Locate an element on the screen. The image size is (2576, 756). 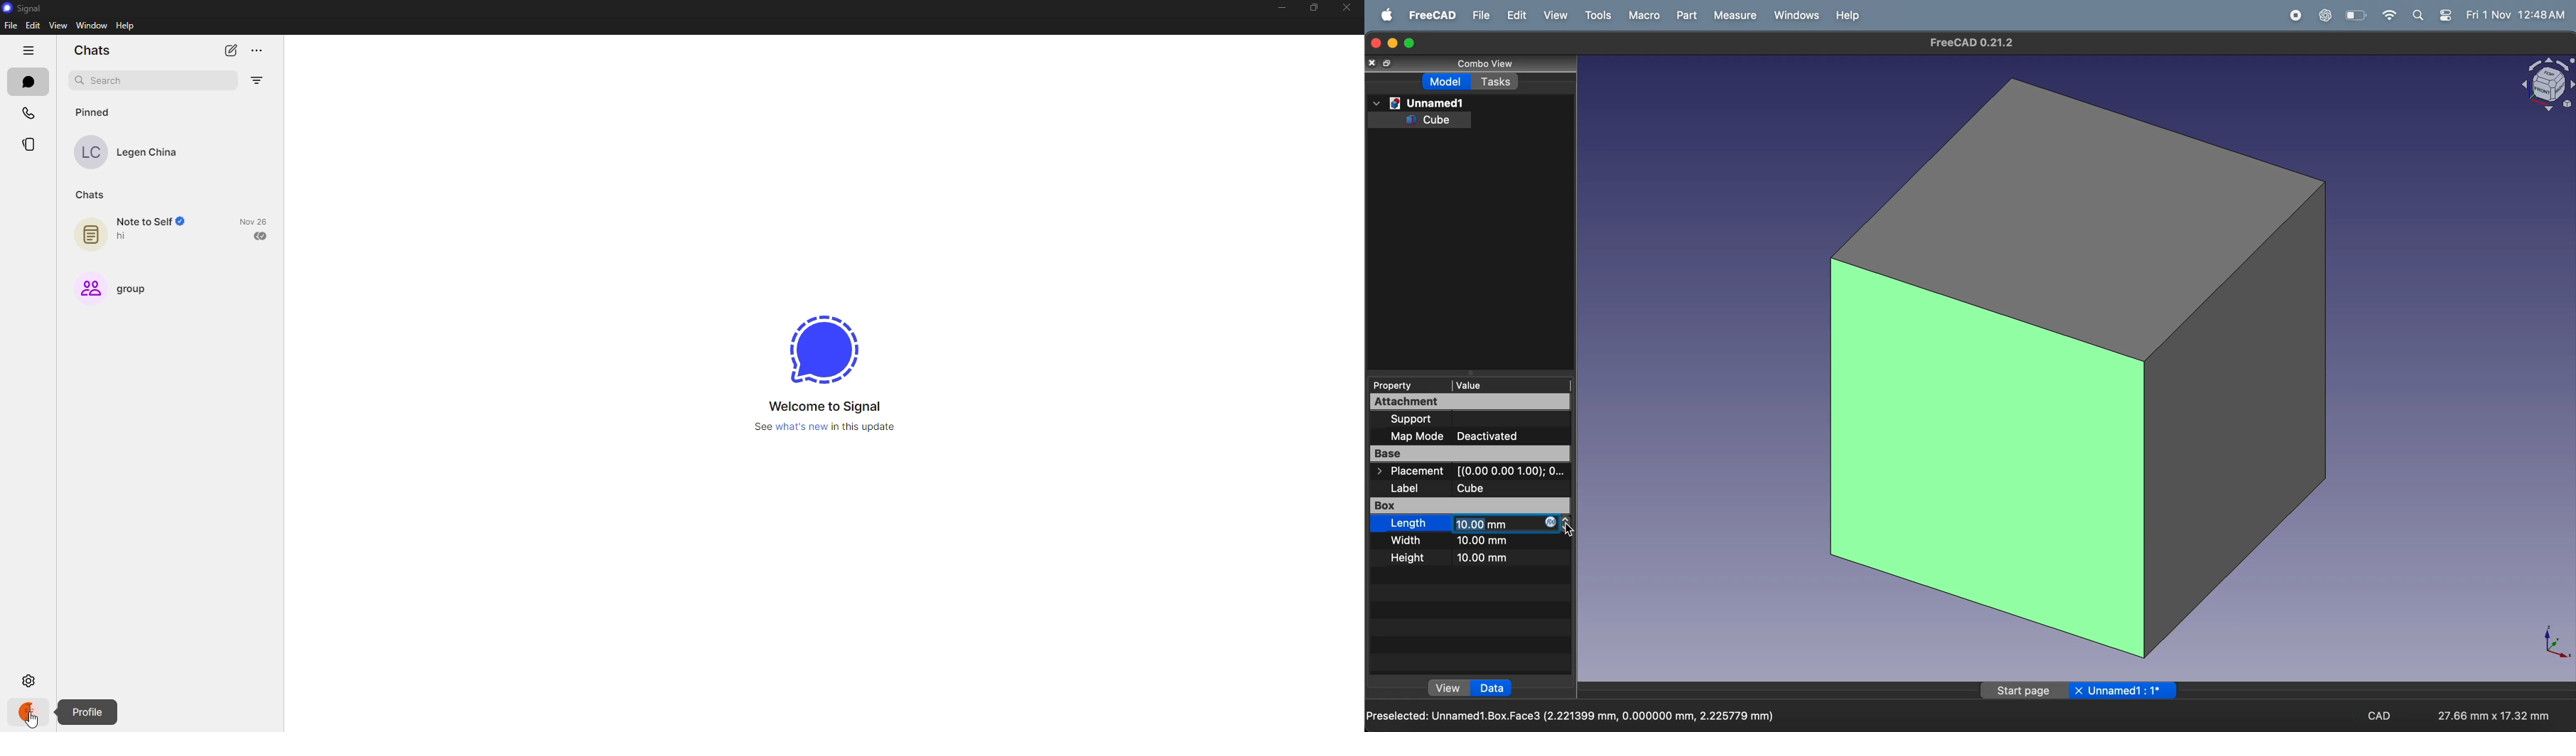
what's new is located at coordinates (824, 426).